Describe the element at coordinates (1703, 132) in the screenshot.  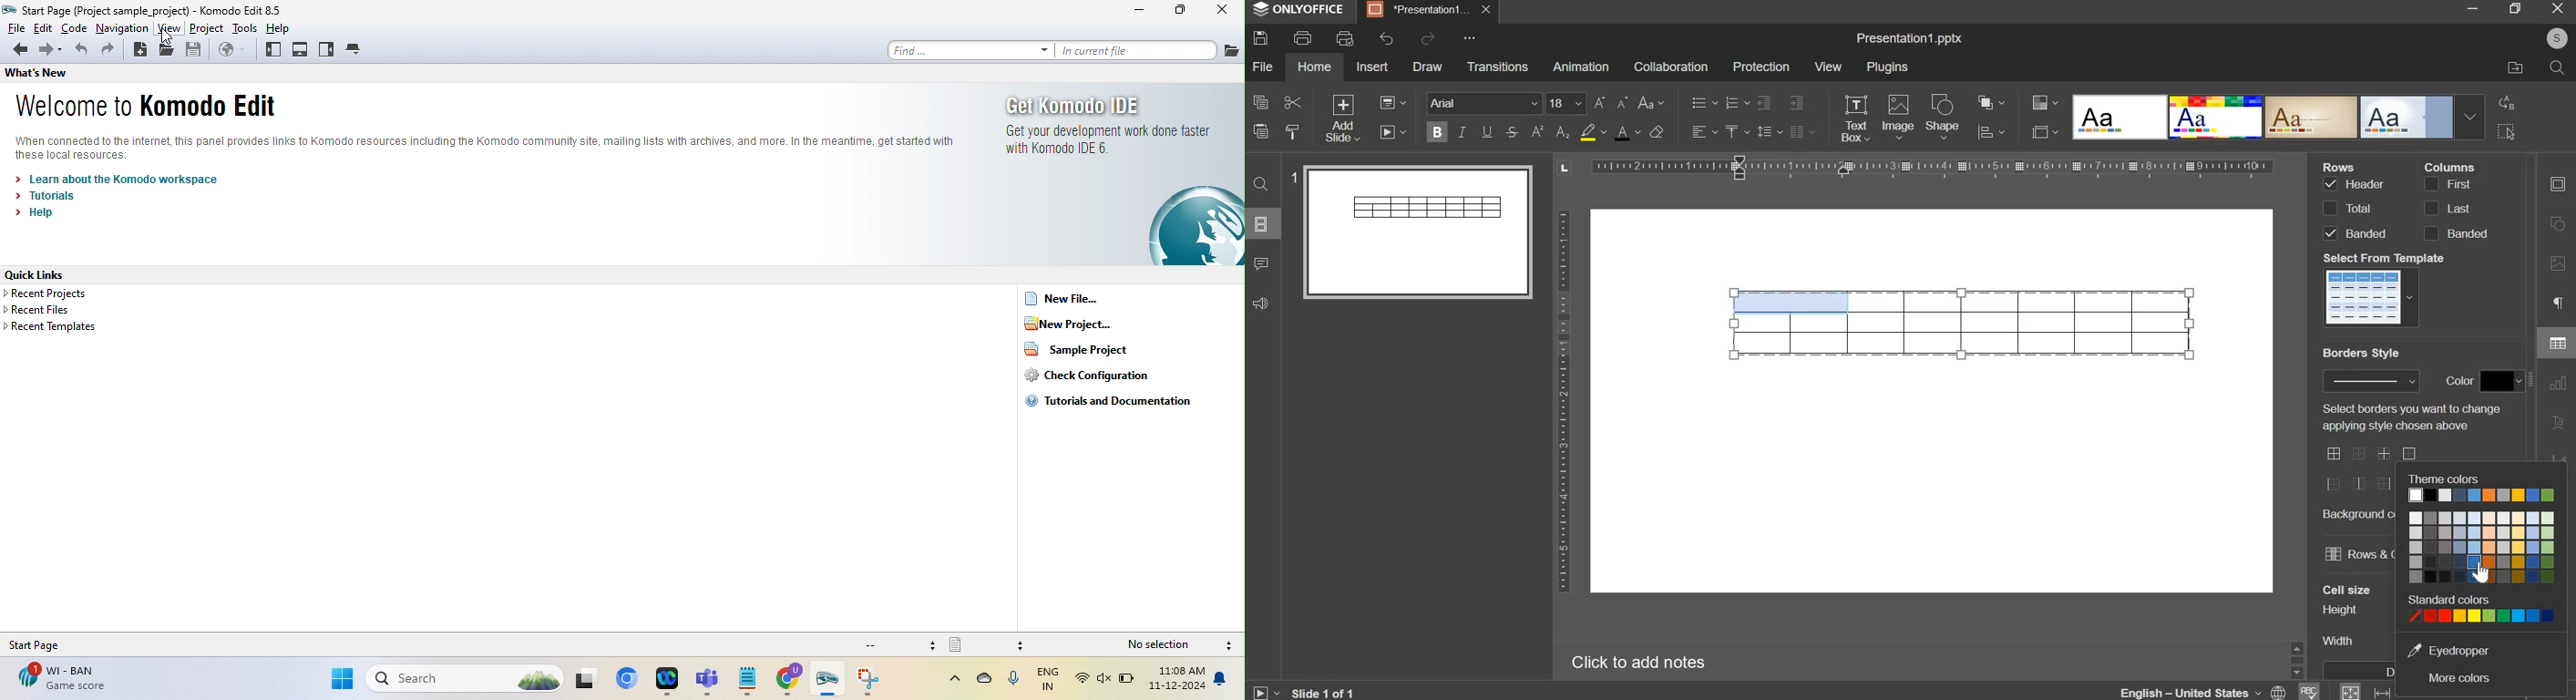
I see `horizontal alignment` at that location.